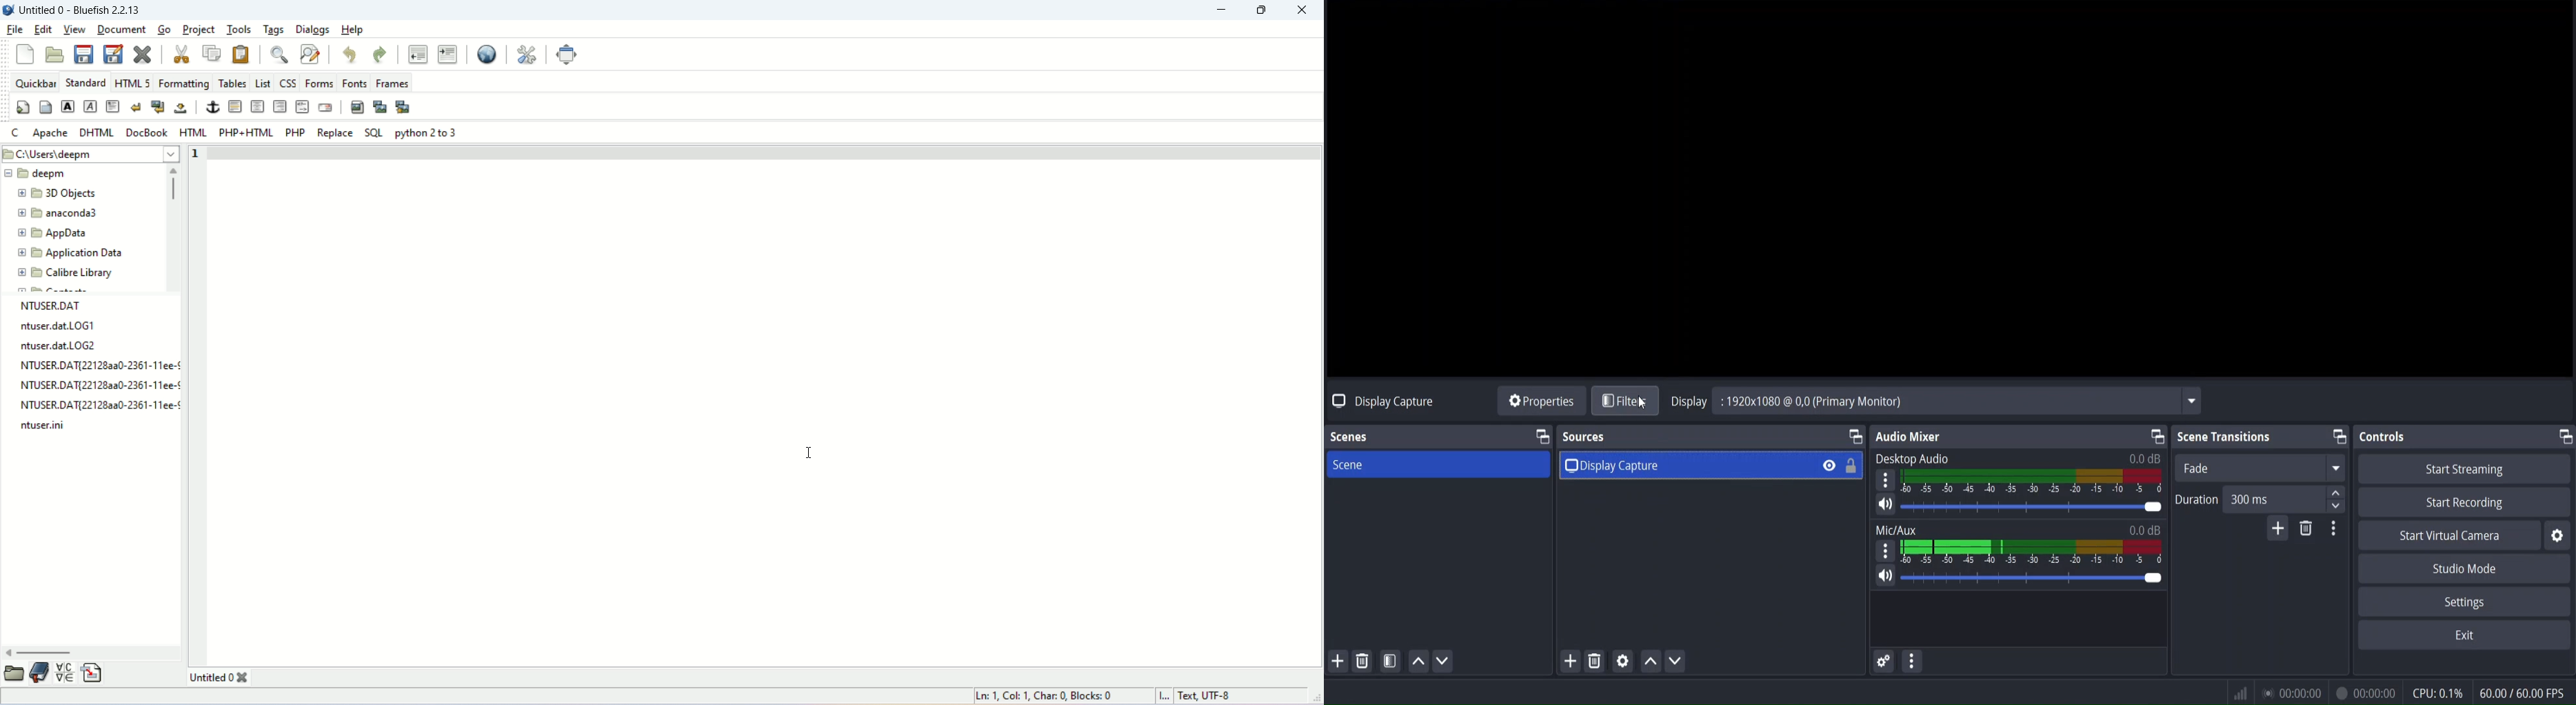 This screenshot has height=728, width=2576. Describe the element at coordinates (1417, 665) in the screenshot. I see `move scene up` at that location.